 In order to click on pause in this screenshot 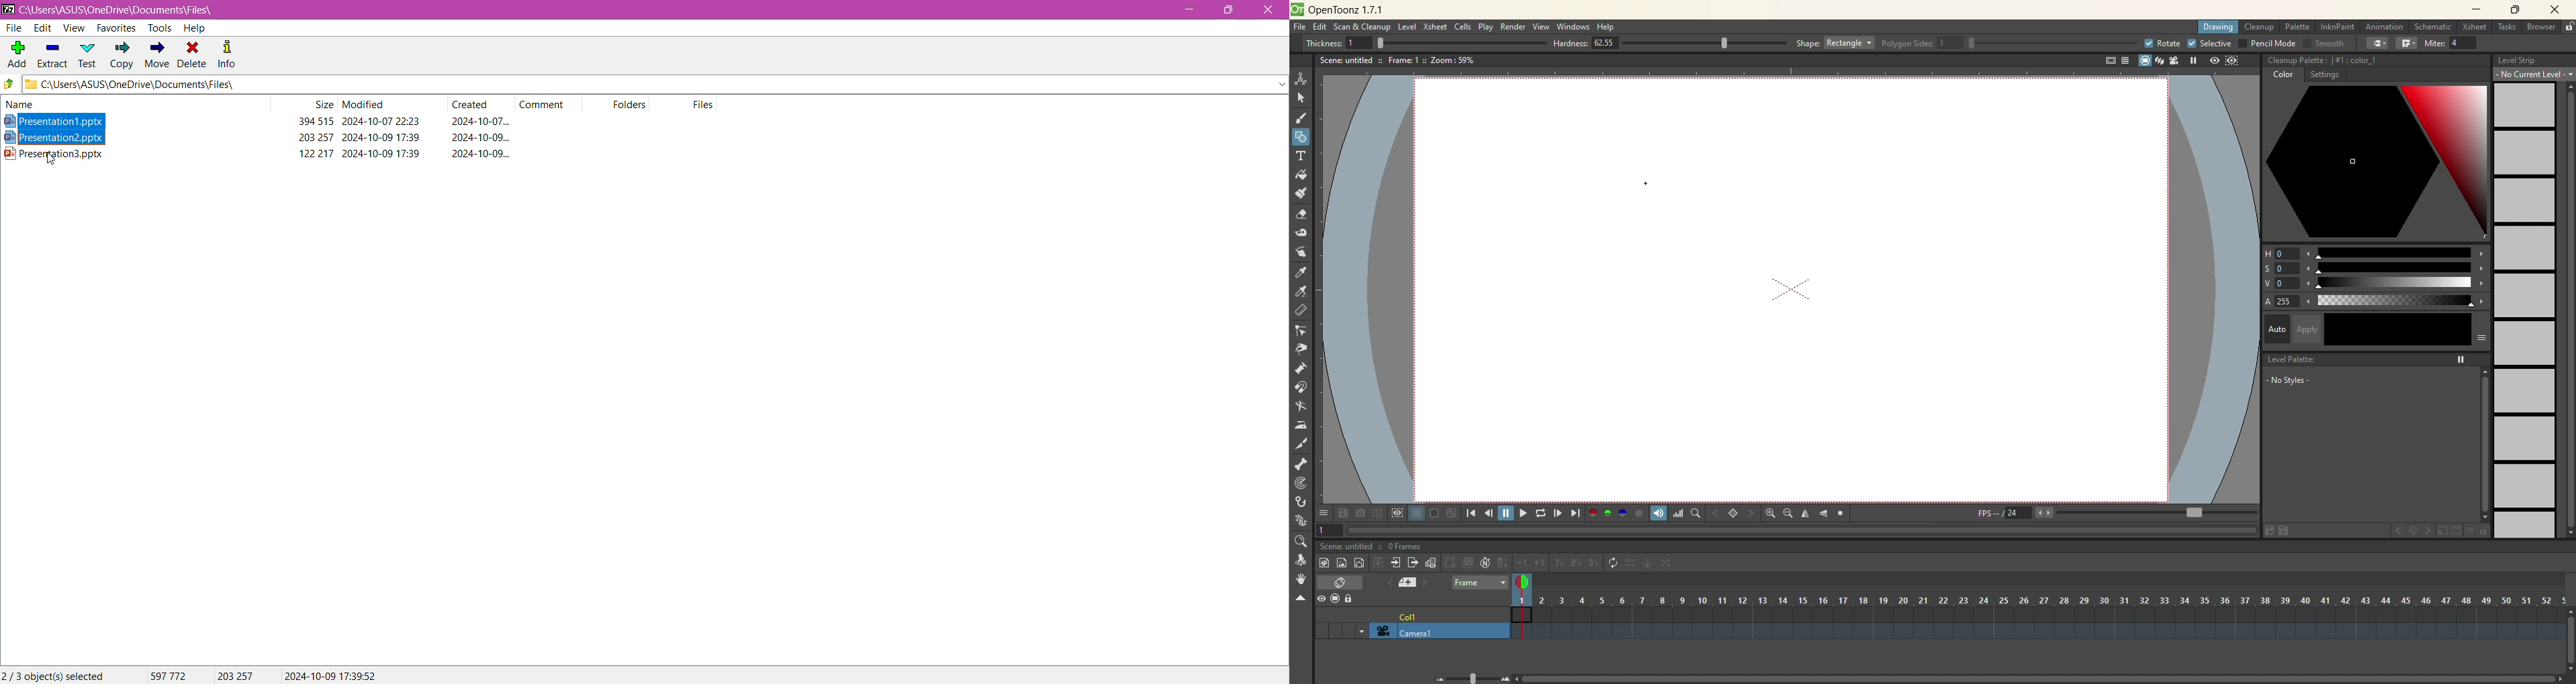, I will do `click(1506, 513)`.